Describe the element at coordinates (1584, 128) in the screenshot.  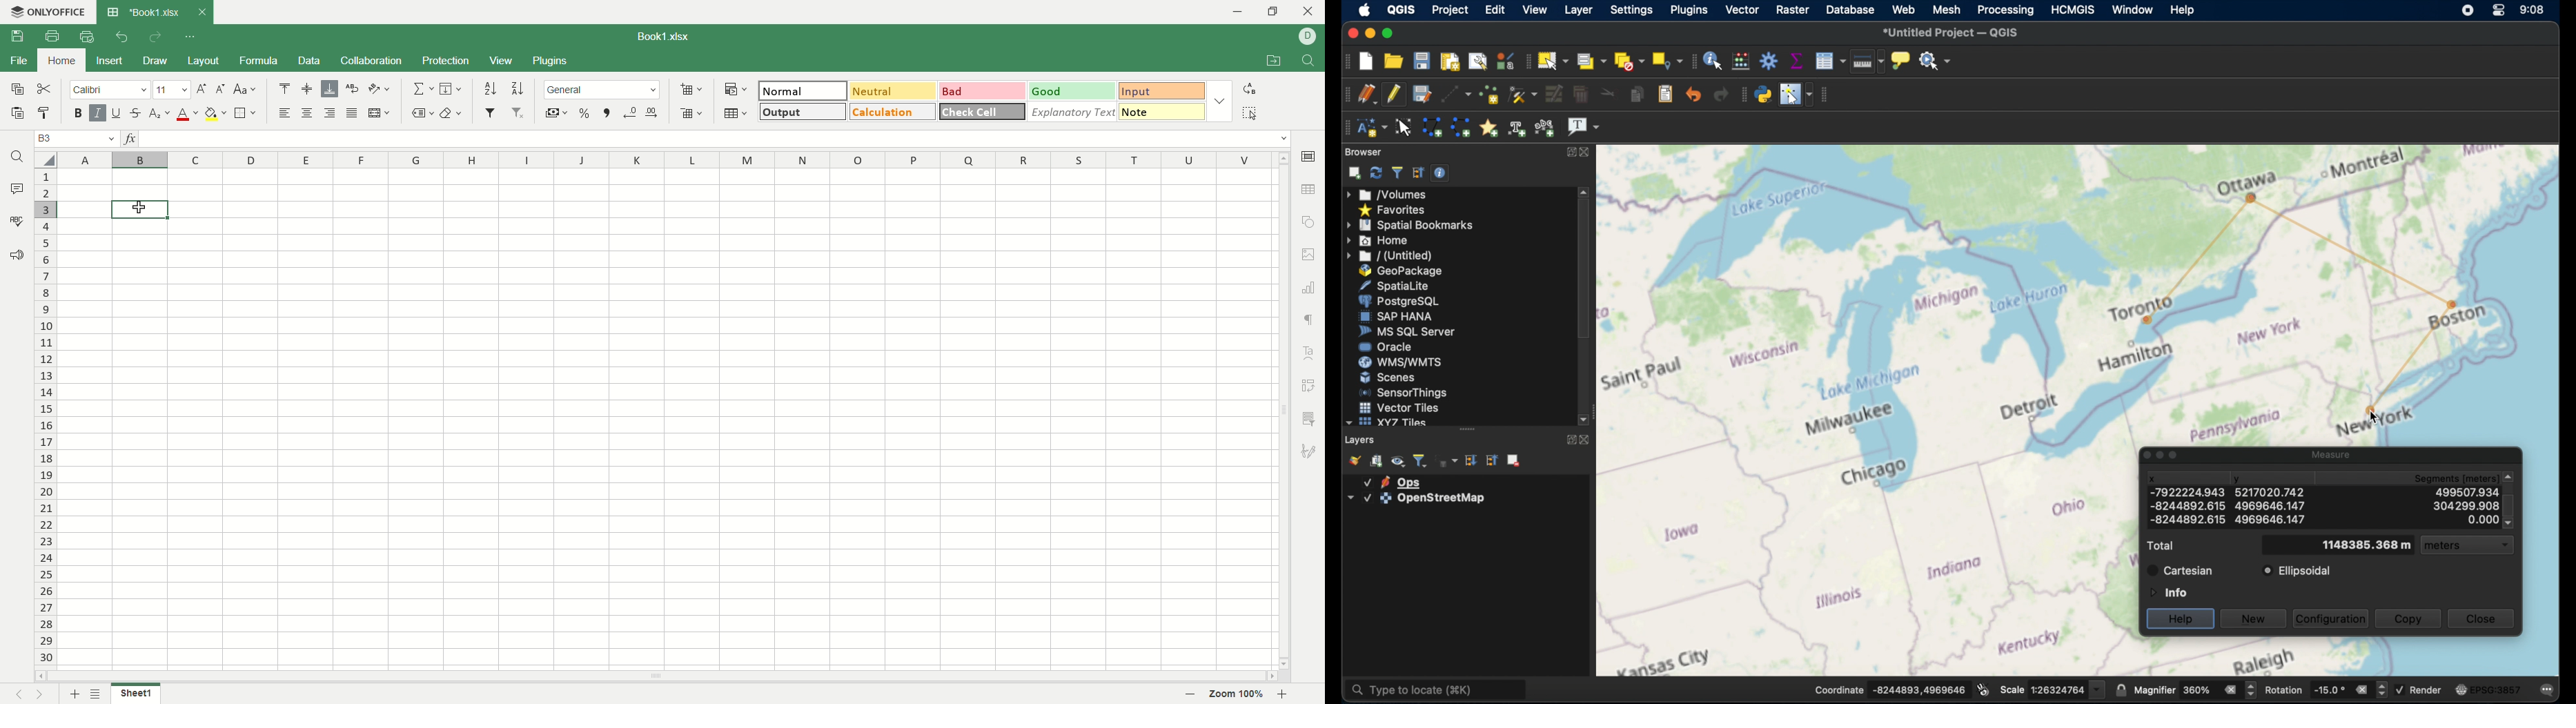
I see `text annotation` at that location.